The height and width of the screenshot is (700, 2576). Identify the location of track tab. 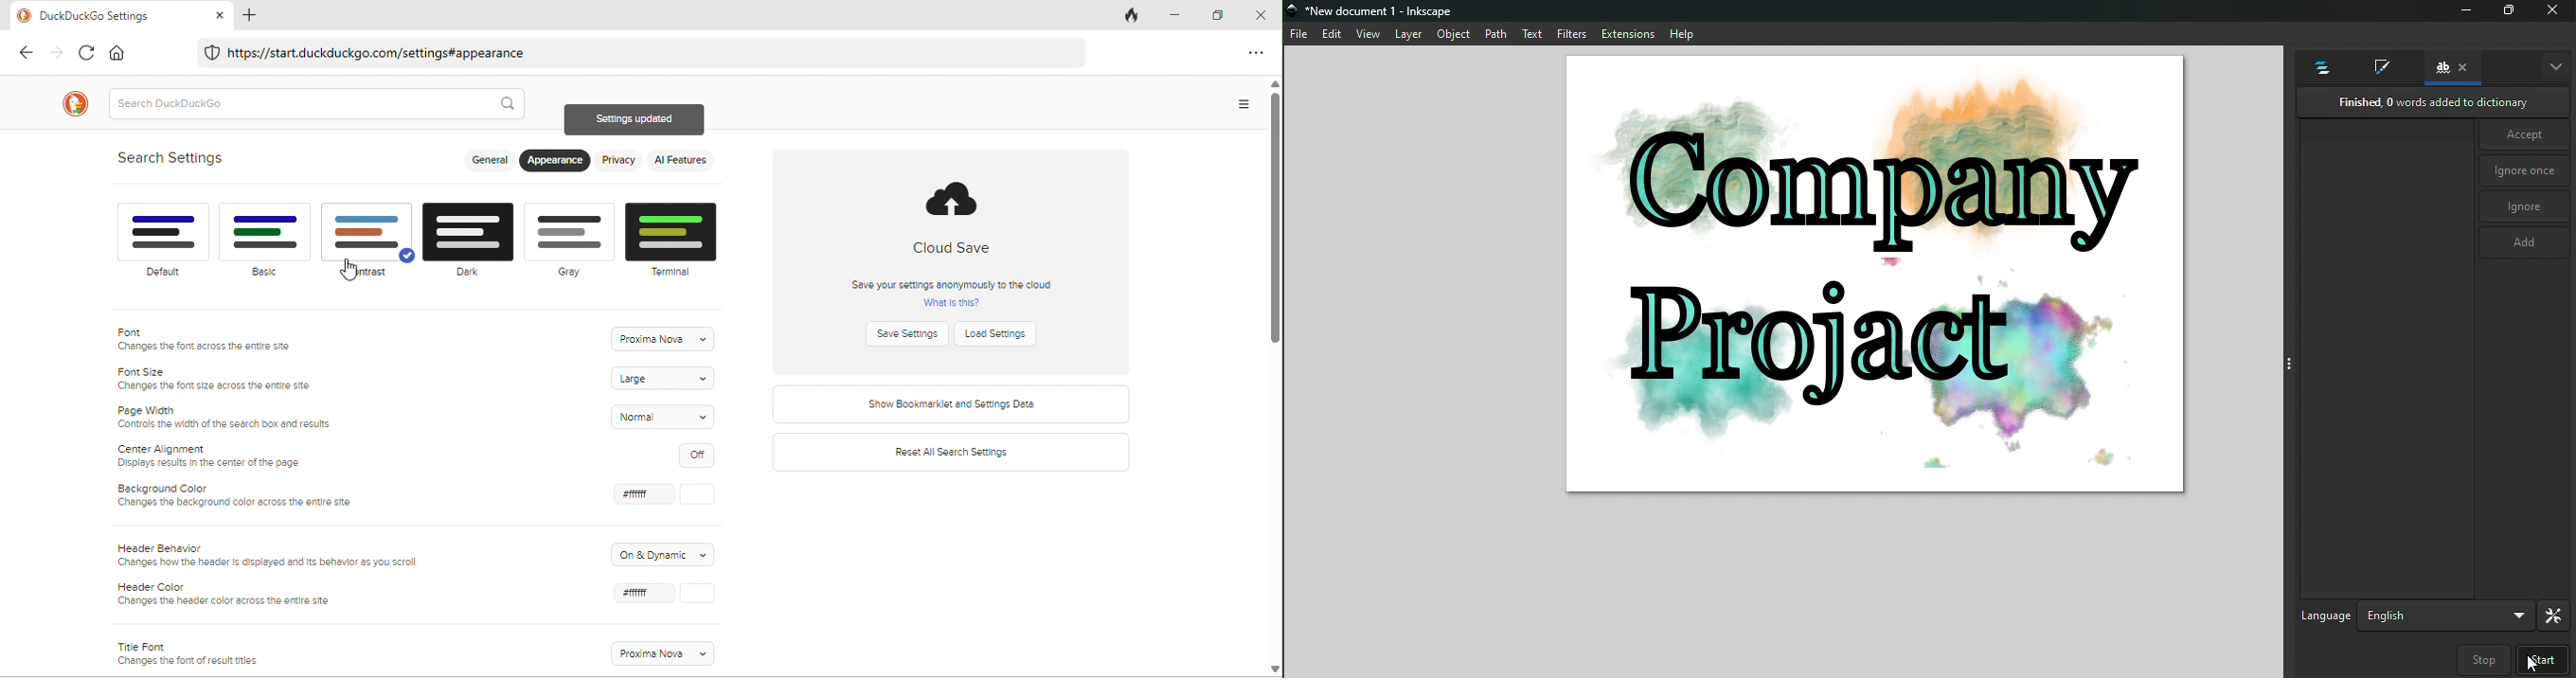
(1134, 17).